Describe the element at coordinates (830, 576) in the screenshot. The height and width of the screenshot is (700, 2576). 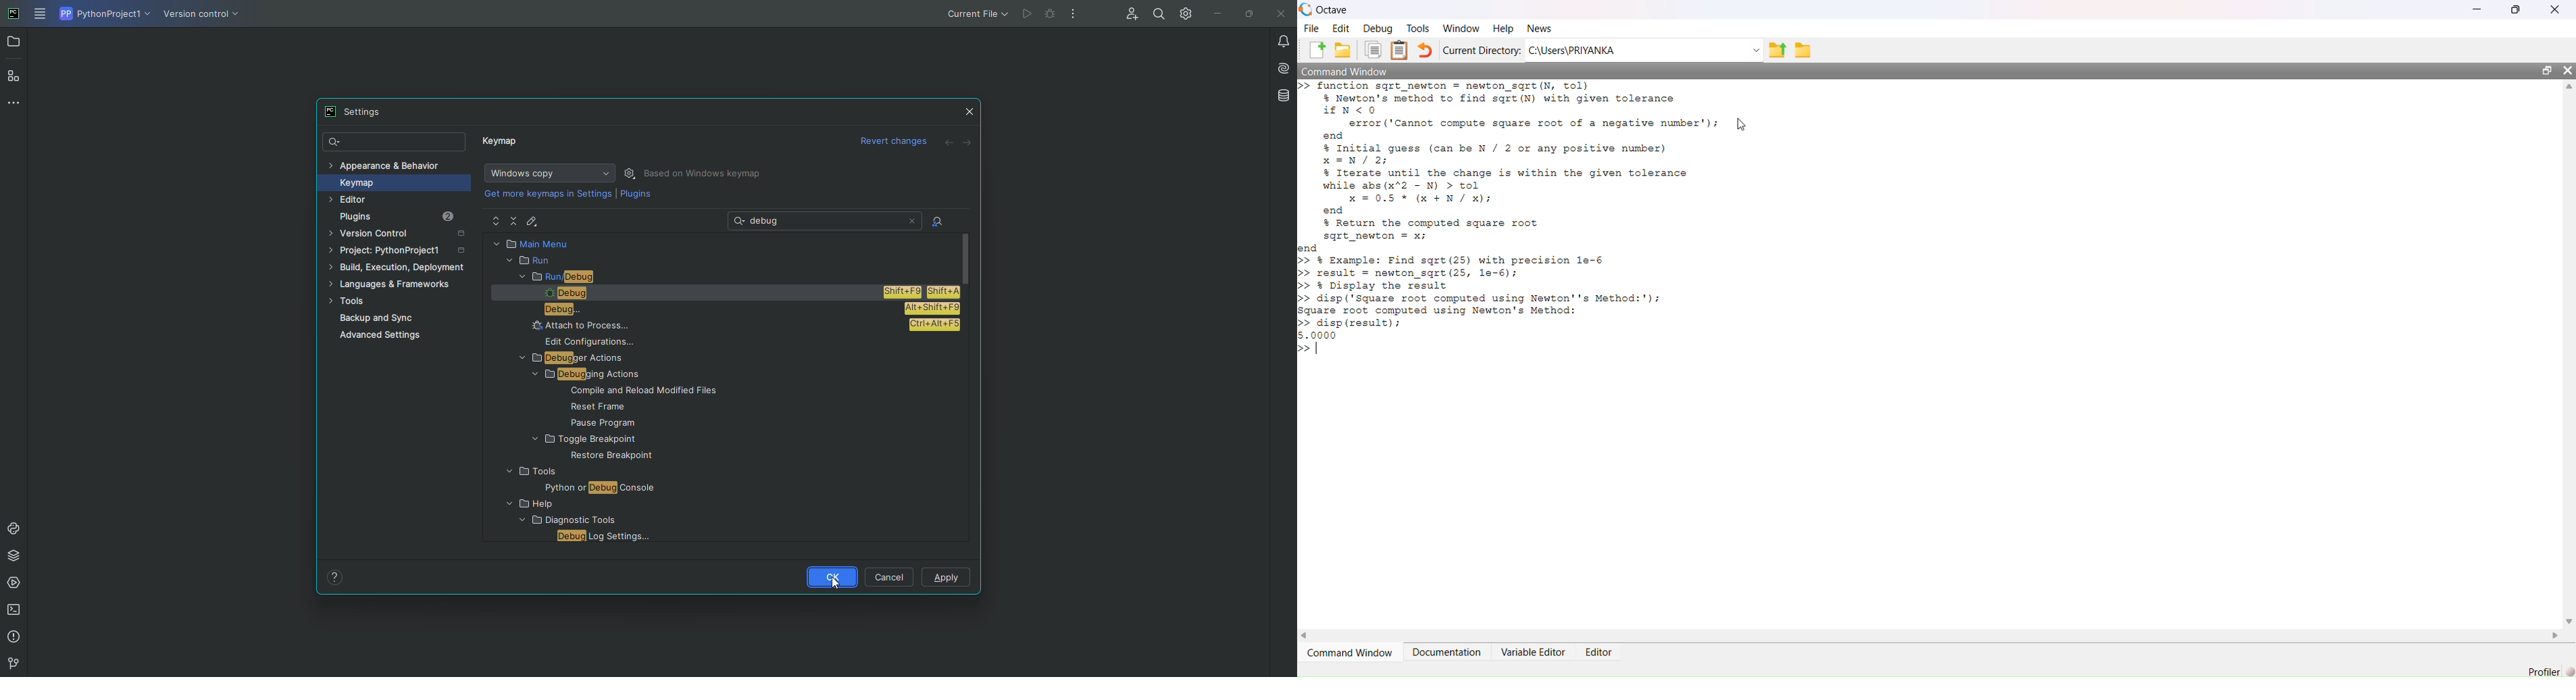
I see `OK` at that location.